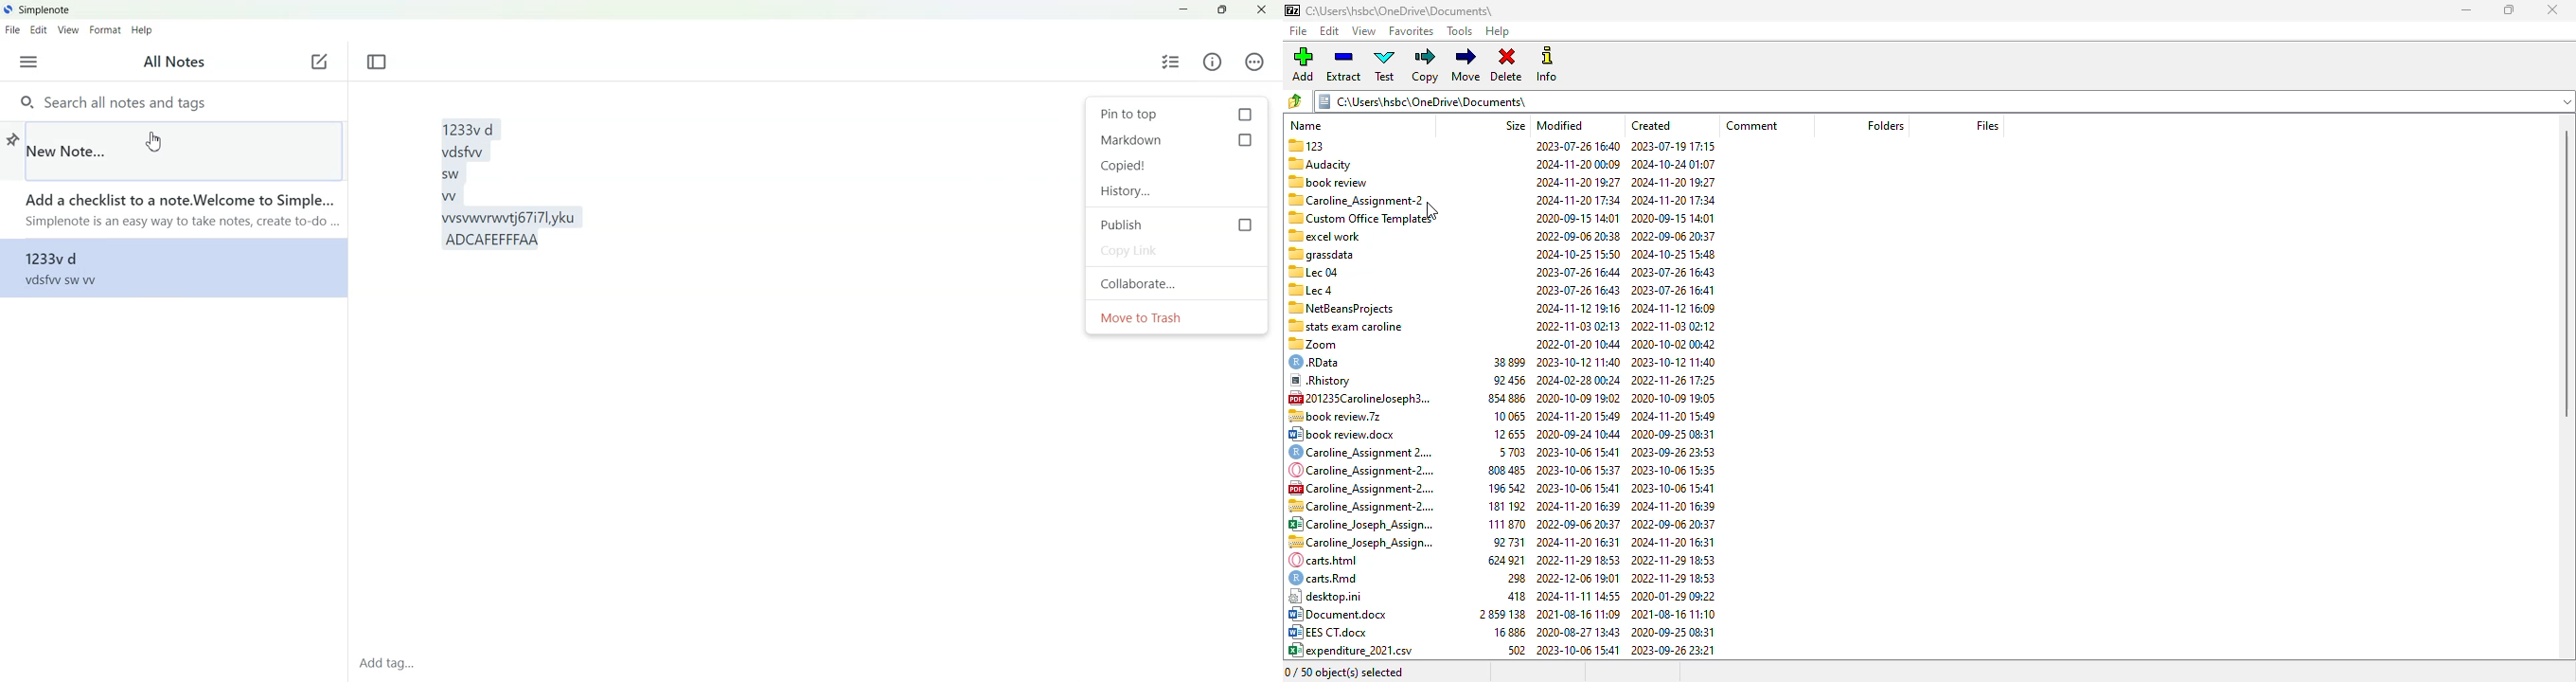 The image size is (2576, 700). Describe the element at coordinates (1576, 145) in the screenshot. I see `2023-07-26.16..40` at that location.